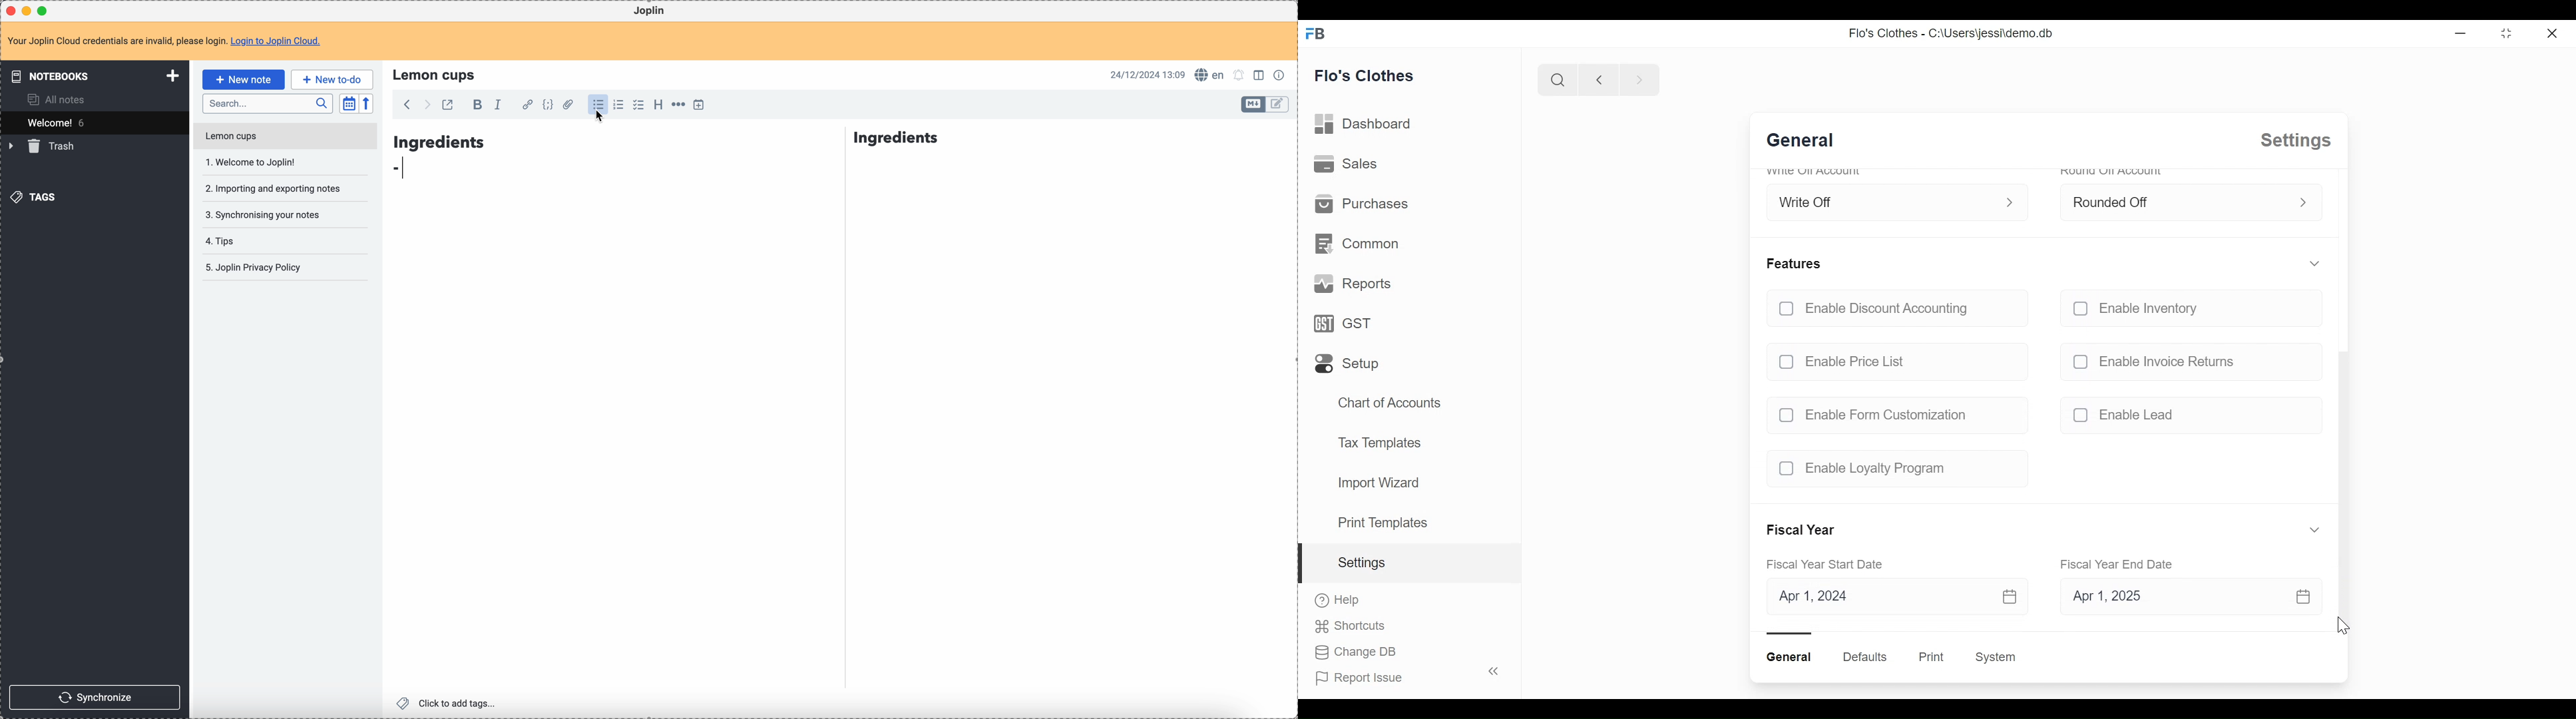 Image resolution: width=2576 pixels, height=728 pixels. What do you see at coordinates (43, 147) in the screenshot?
I see `trash` at bounding box center [43, 147].